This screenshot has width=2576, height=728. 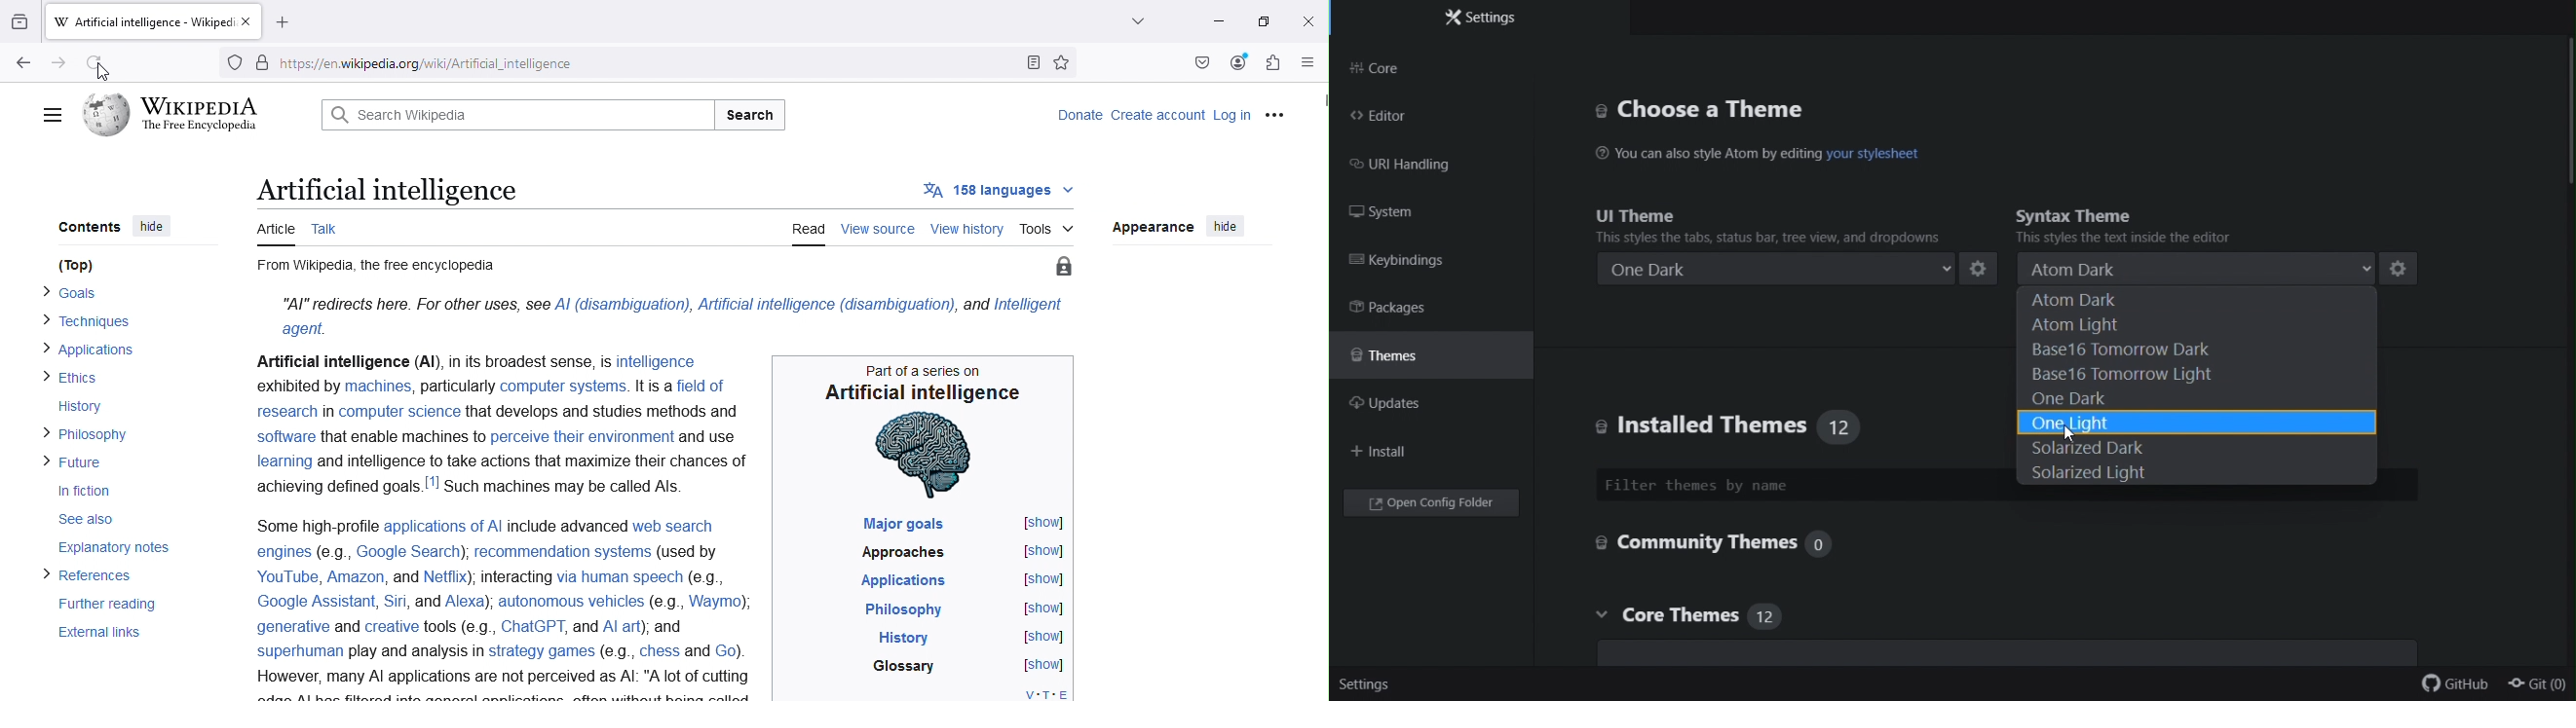 I want to click on base 16 tomorrow dark, so click(x=2180, y=353).